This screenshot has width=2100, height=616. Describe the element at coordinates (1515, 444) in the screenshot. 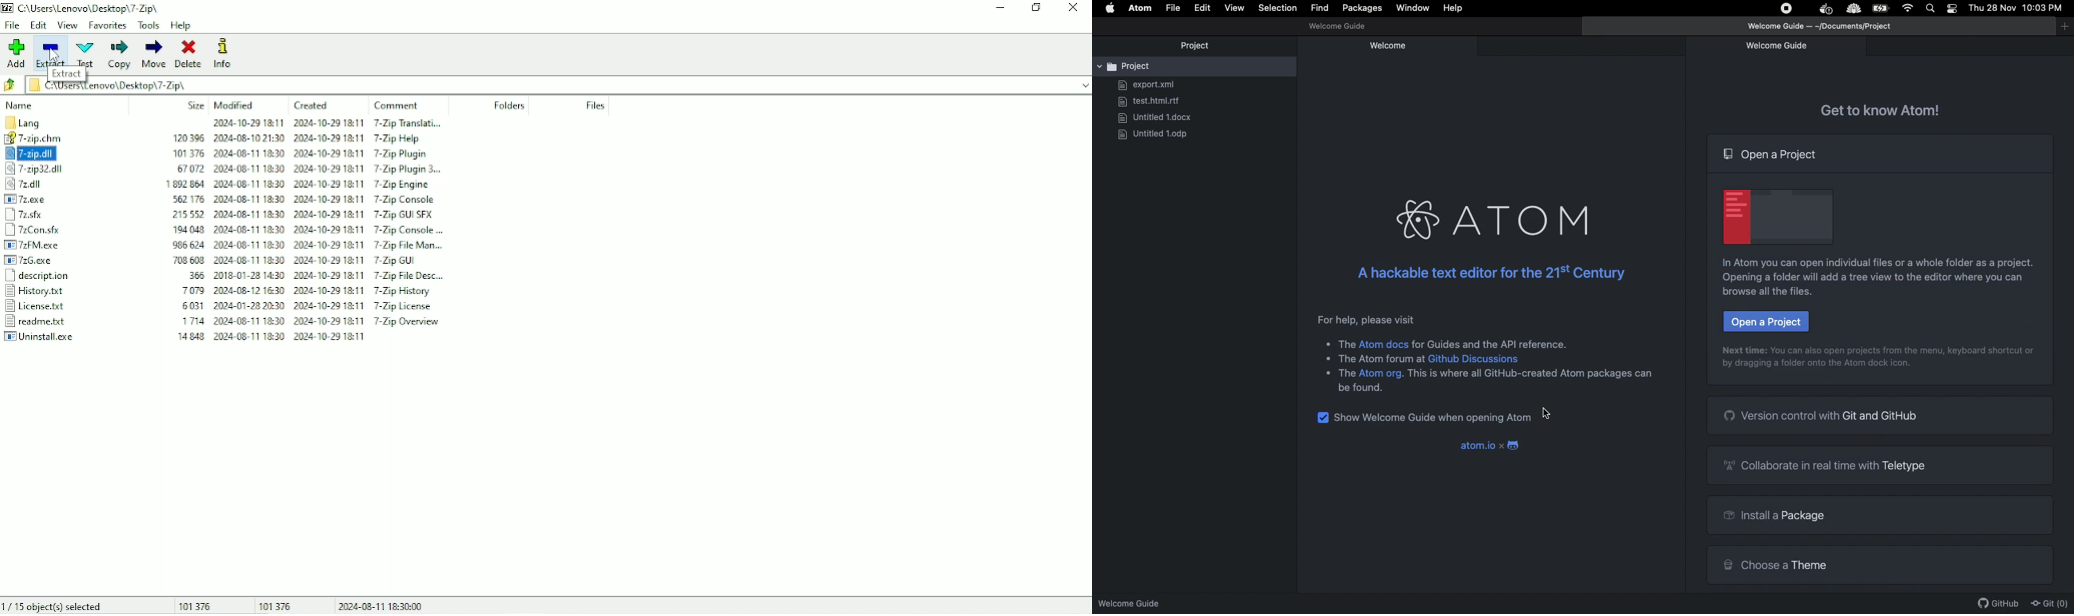

I see `Logo` at that location.